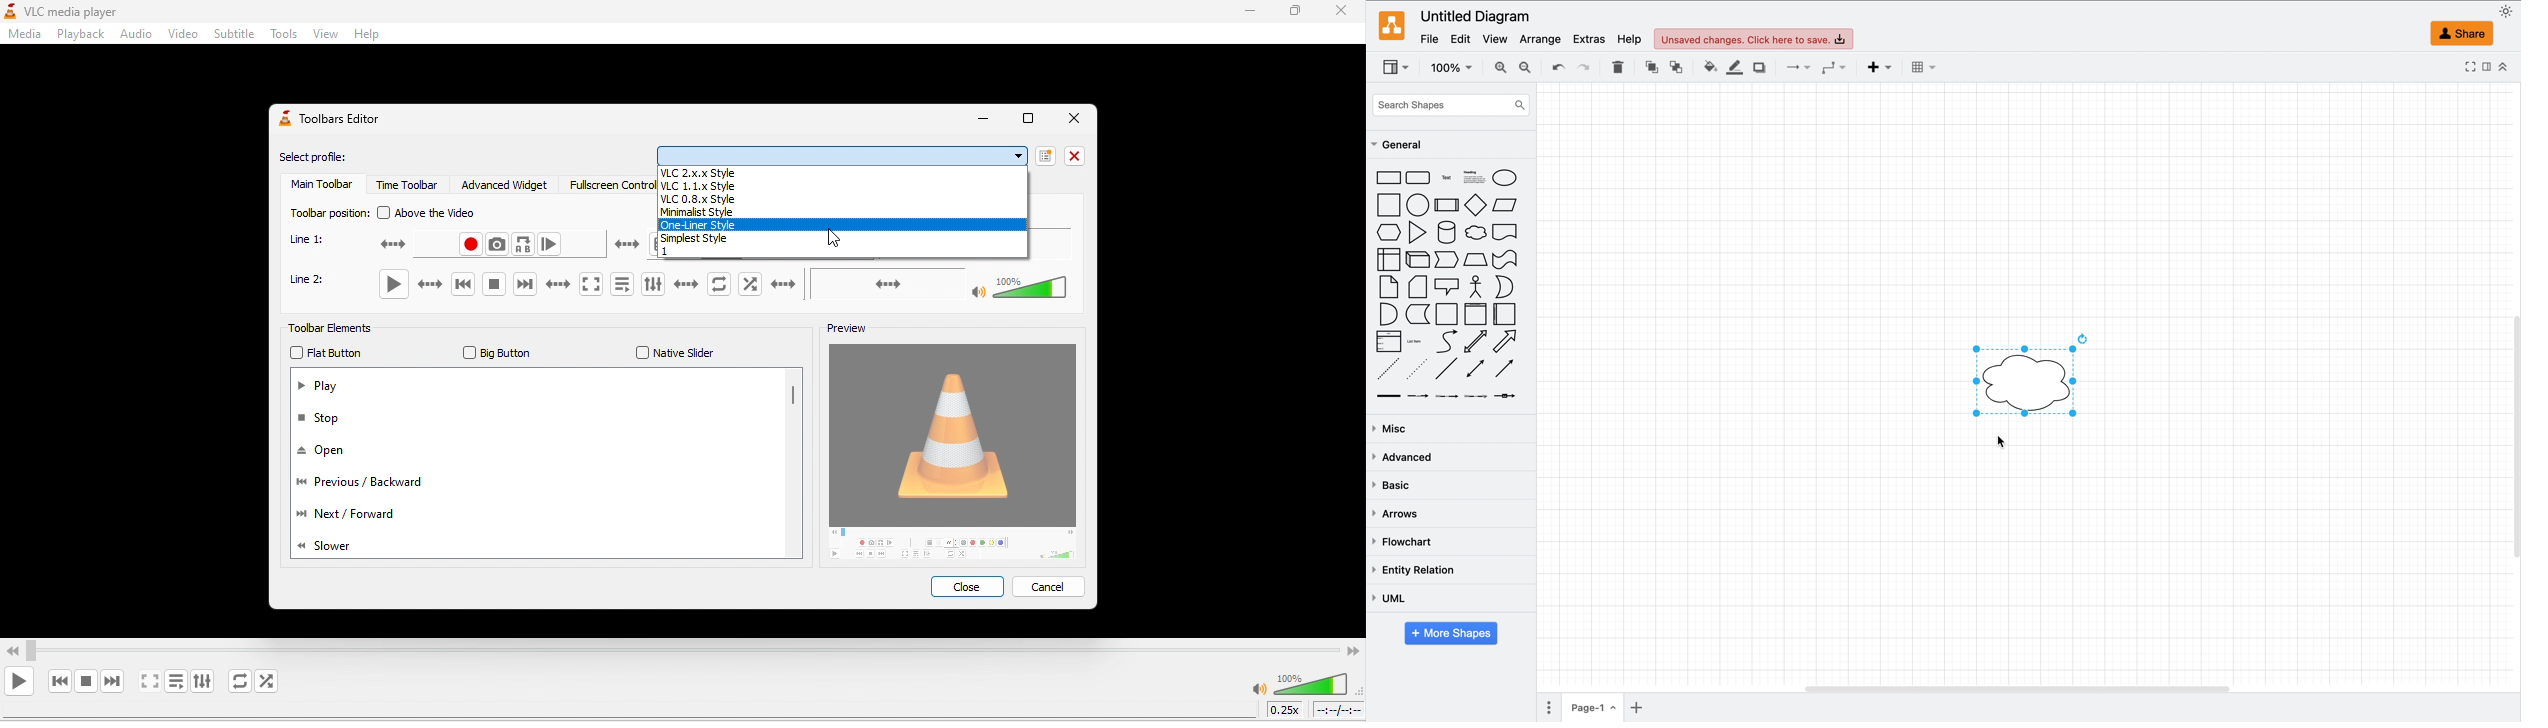 The width and height of the screenshot is (2548, 728). Describe the element at coordinates (376, 487) in the screenshot. I see `previous/backward` at that location.